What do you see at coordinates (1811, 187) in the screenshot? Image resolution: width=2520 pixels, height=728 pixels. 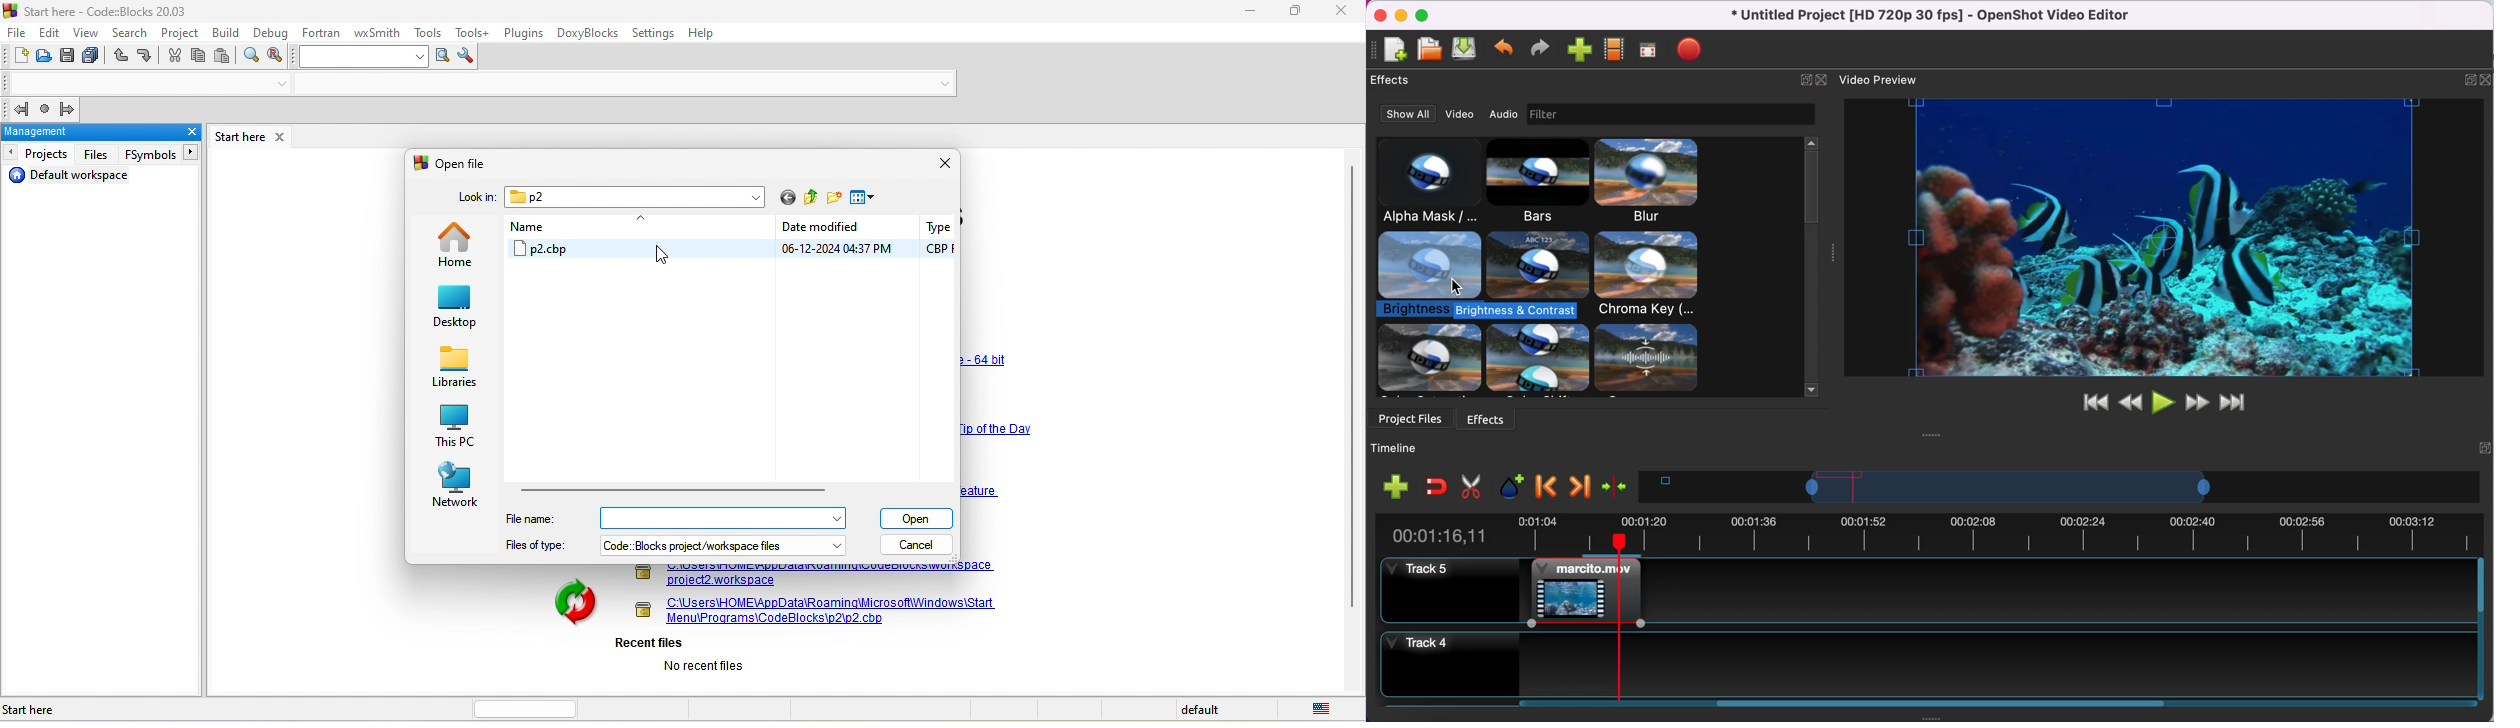 I see `vertical scrollbar` at bounding box center [1811, 187].